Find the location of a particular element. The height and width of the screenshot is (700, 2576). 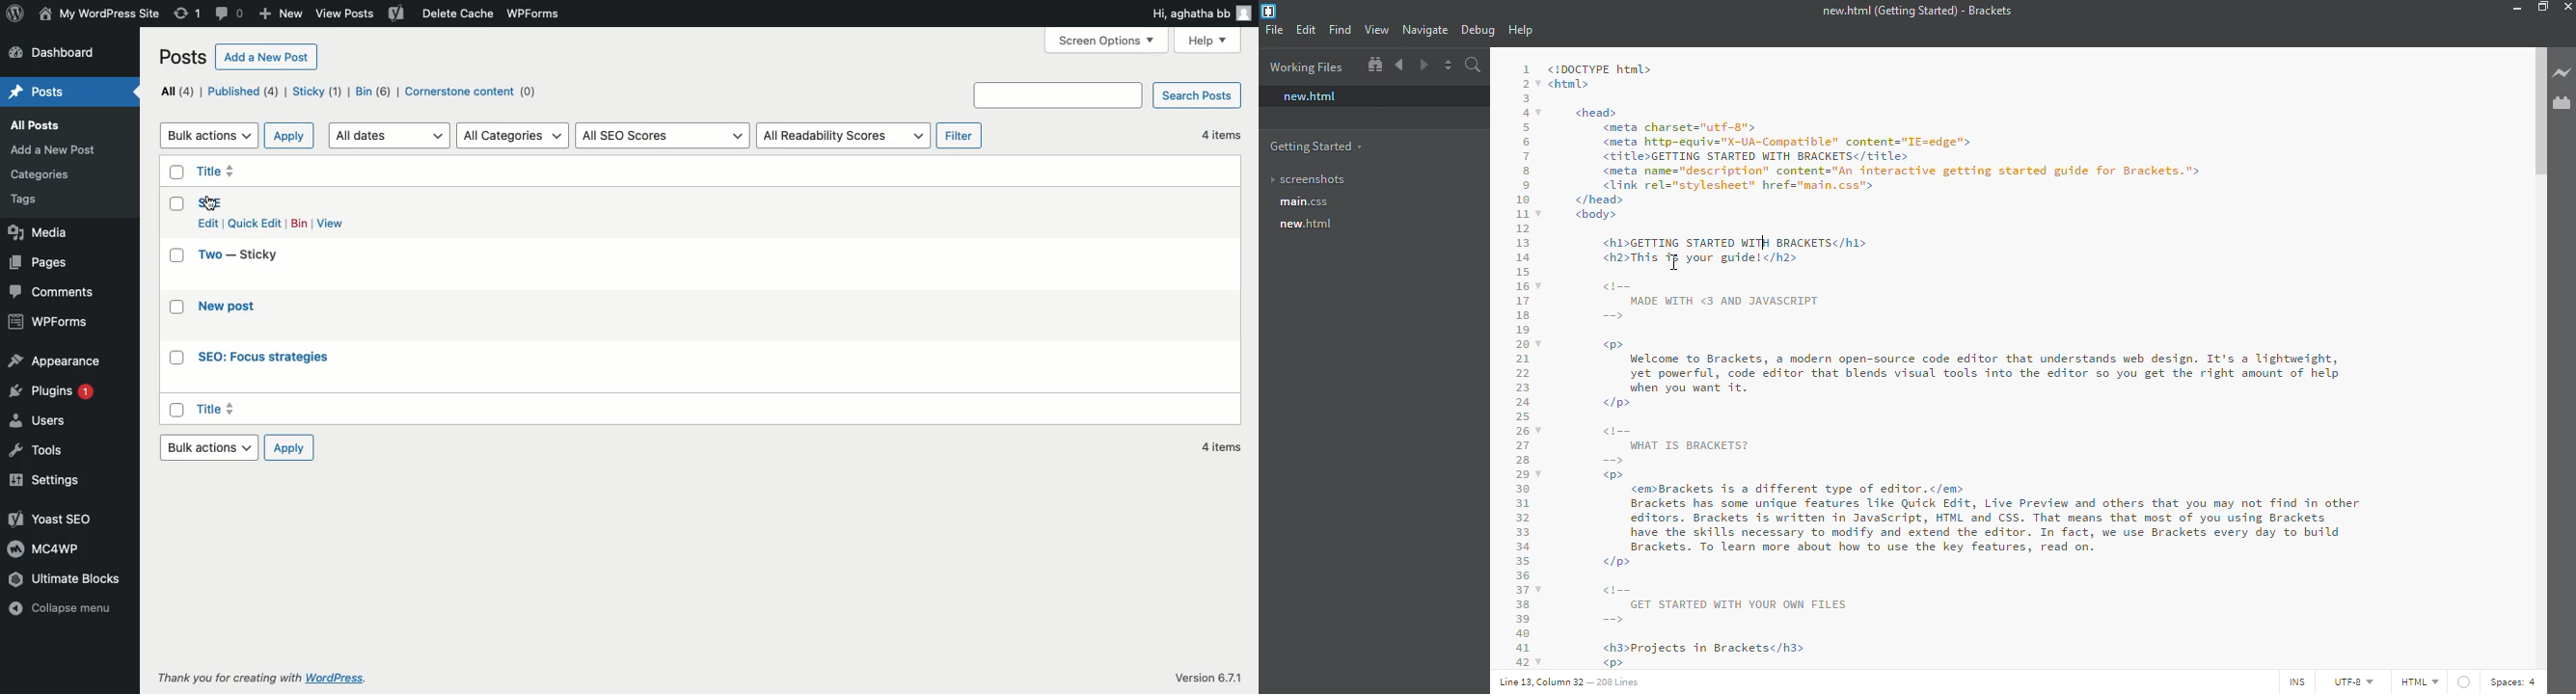

View is located at coordinates (334, 223).